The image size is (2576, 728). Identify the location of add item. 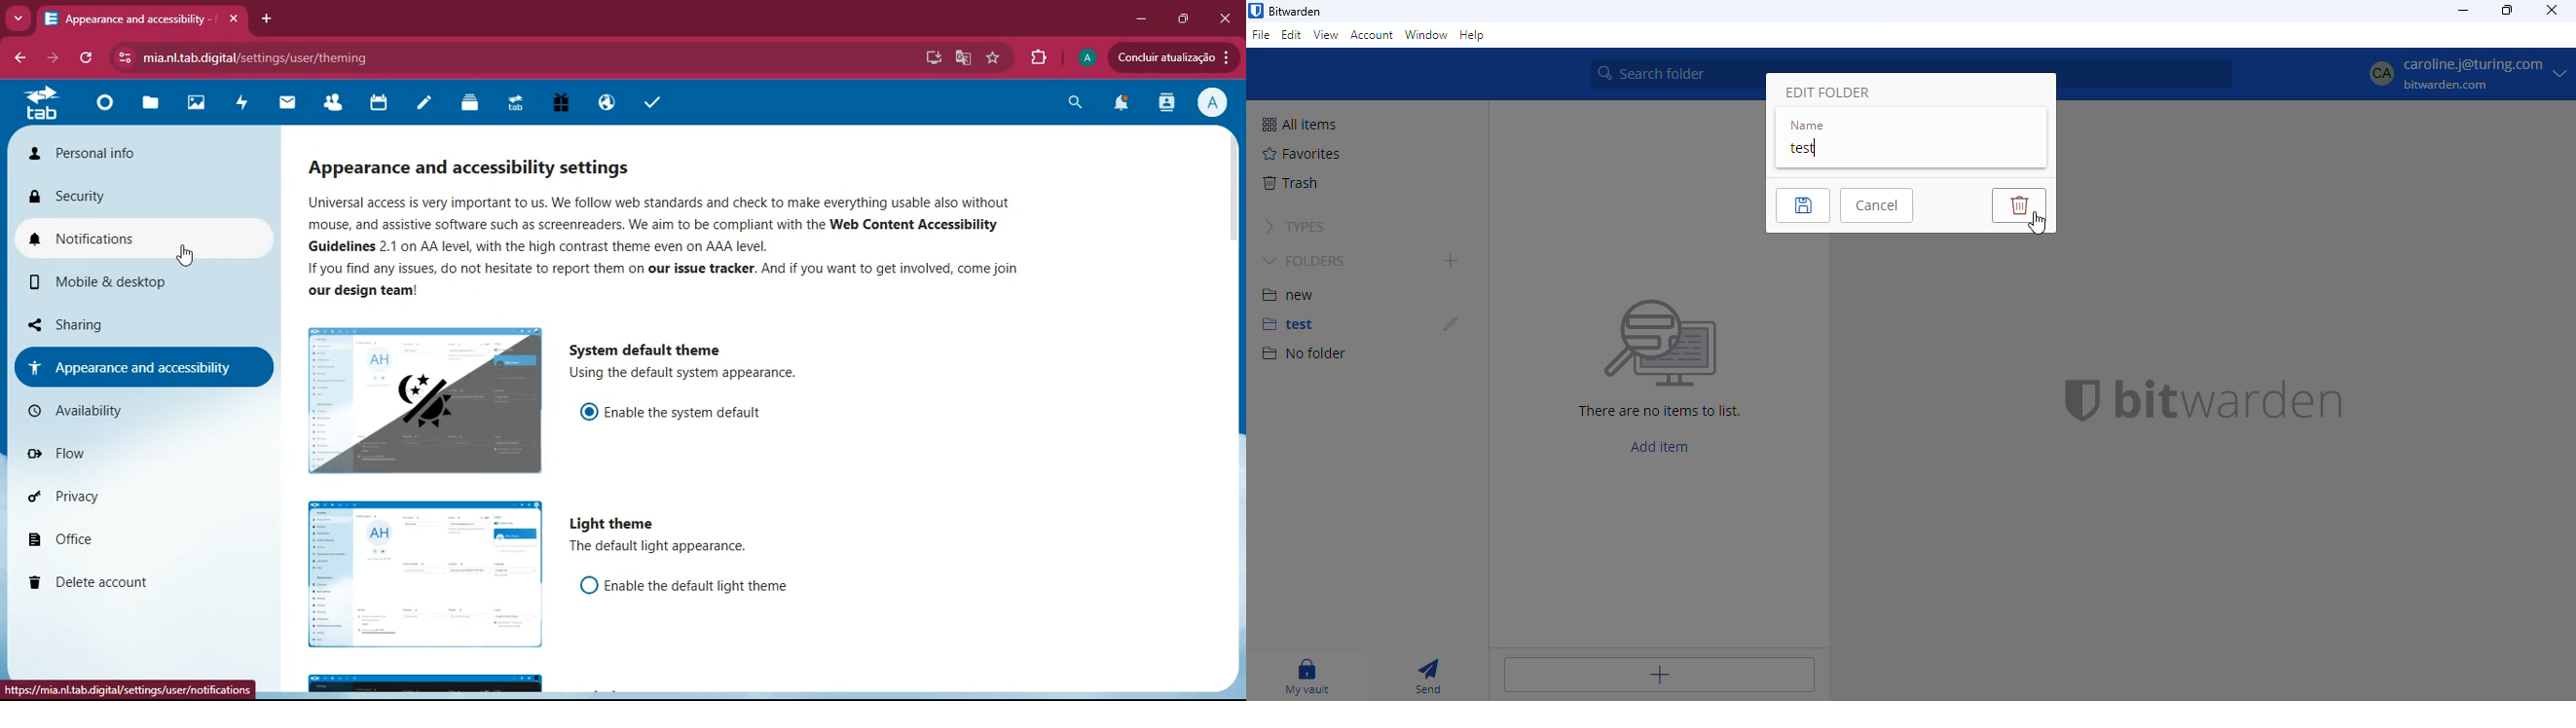
(1658, 447).